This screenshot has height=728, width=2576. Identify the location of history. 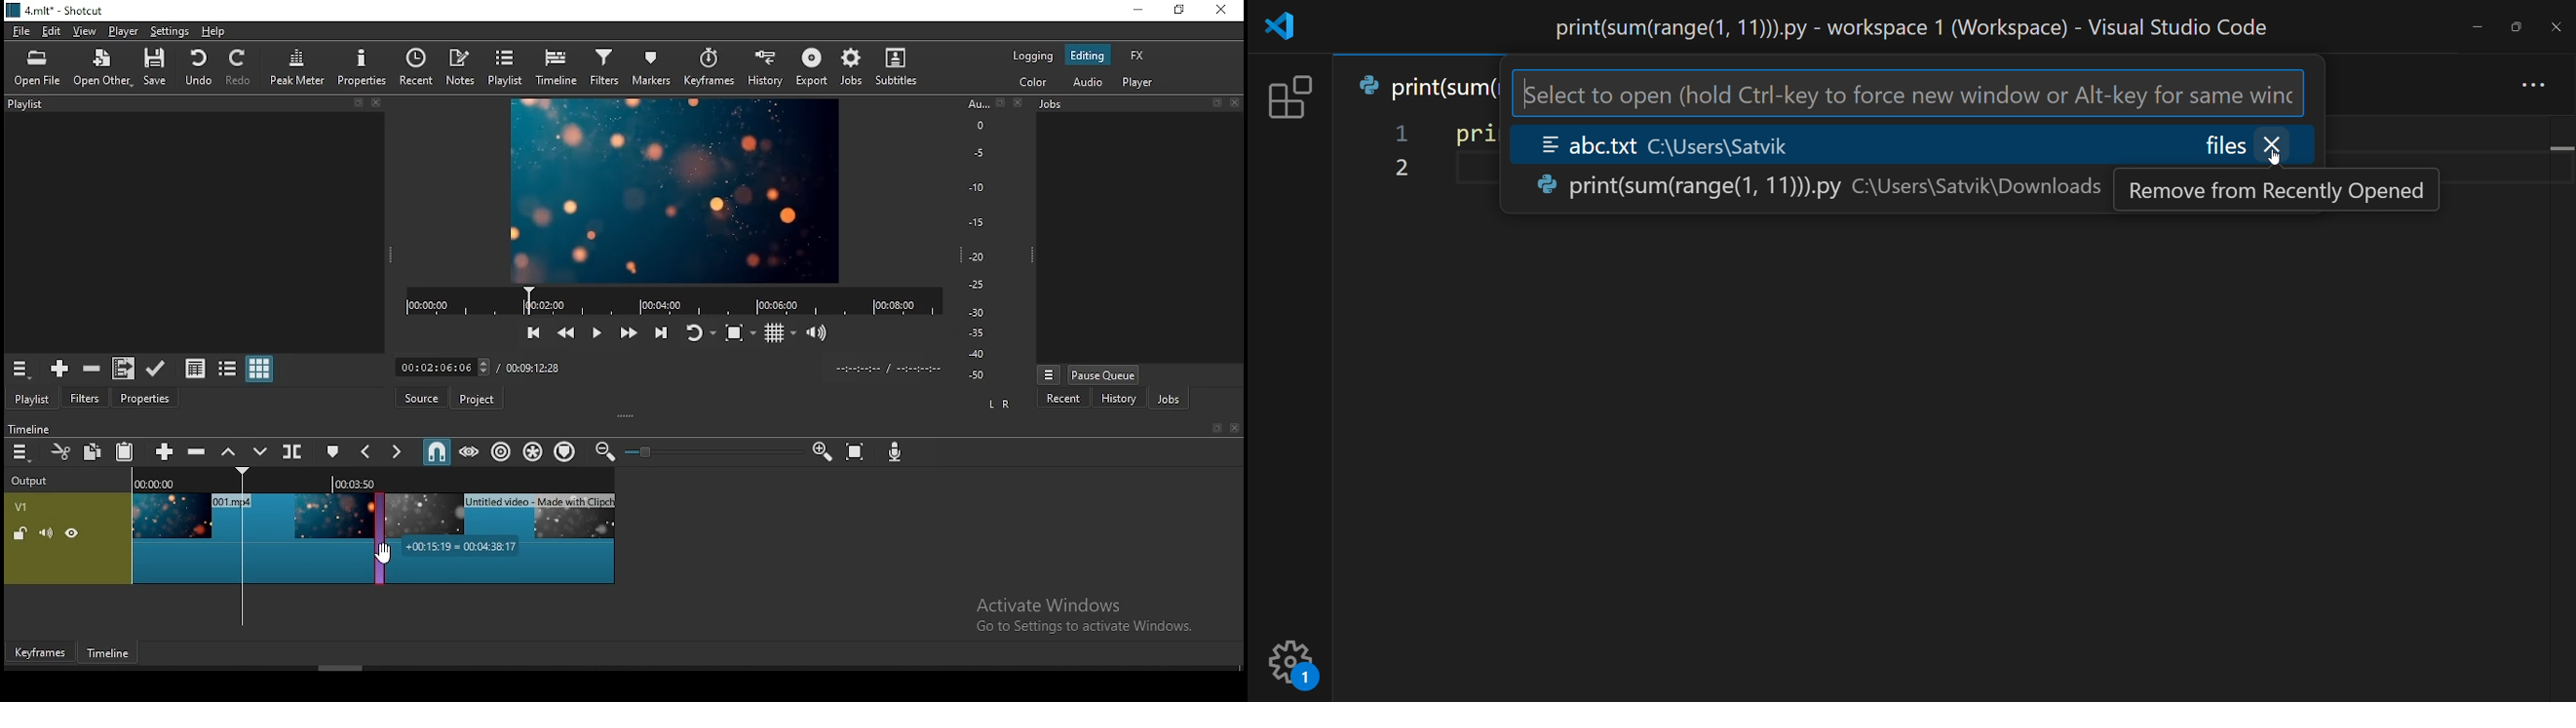
(1119, 398).